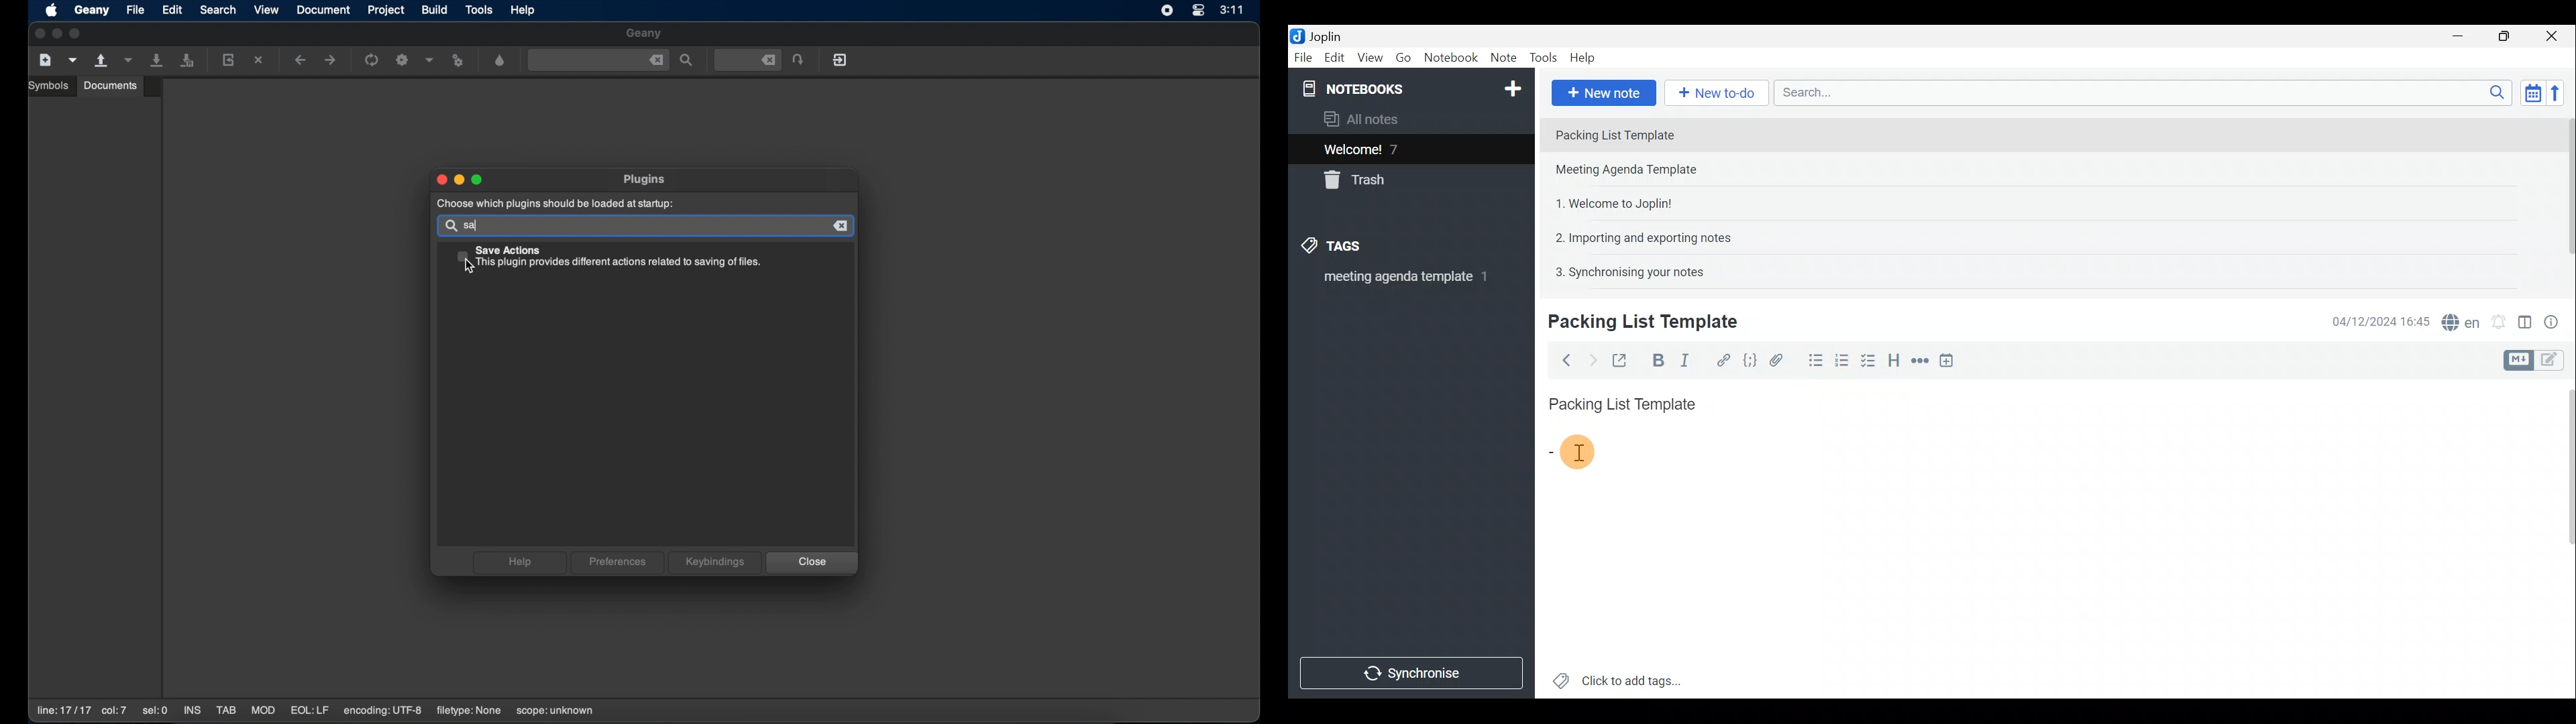 The width and height of the screenshot is (2576, 728). What do you see at coordinates (2520, 359) in the screenshot?
I see `Toggle editors` at bounding box center [2520, 359].